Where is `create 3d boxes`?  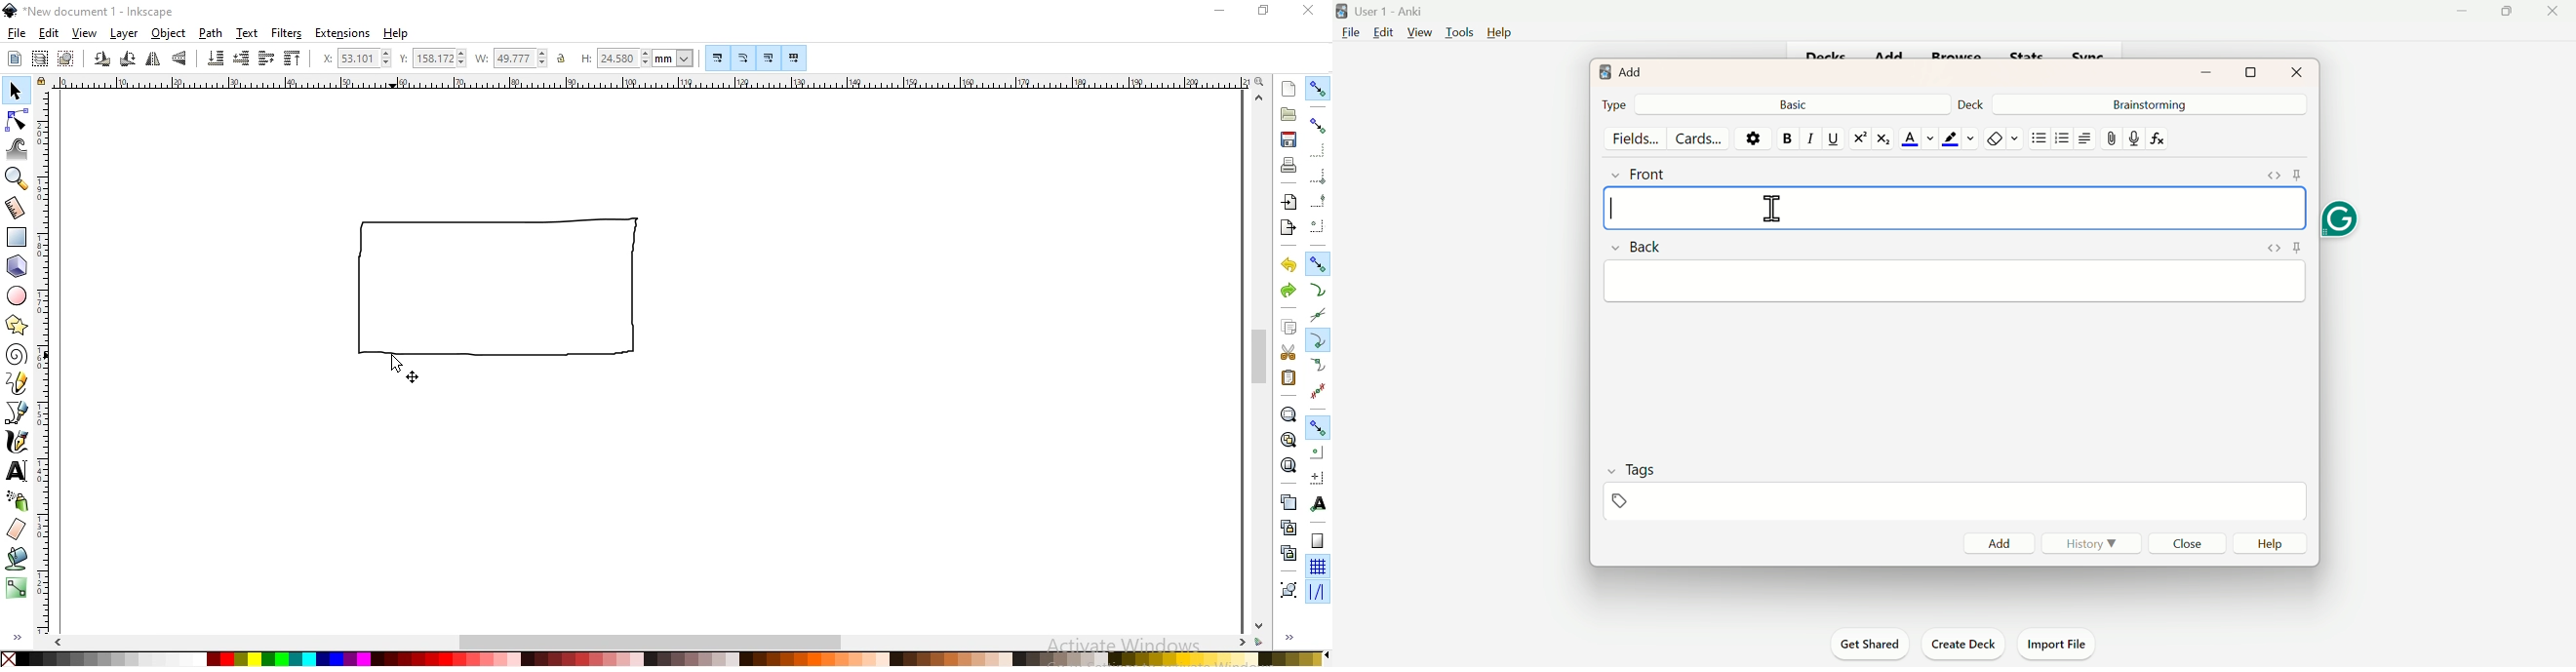 create 3d boxes is located at coordinates (17, 267).